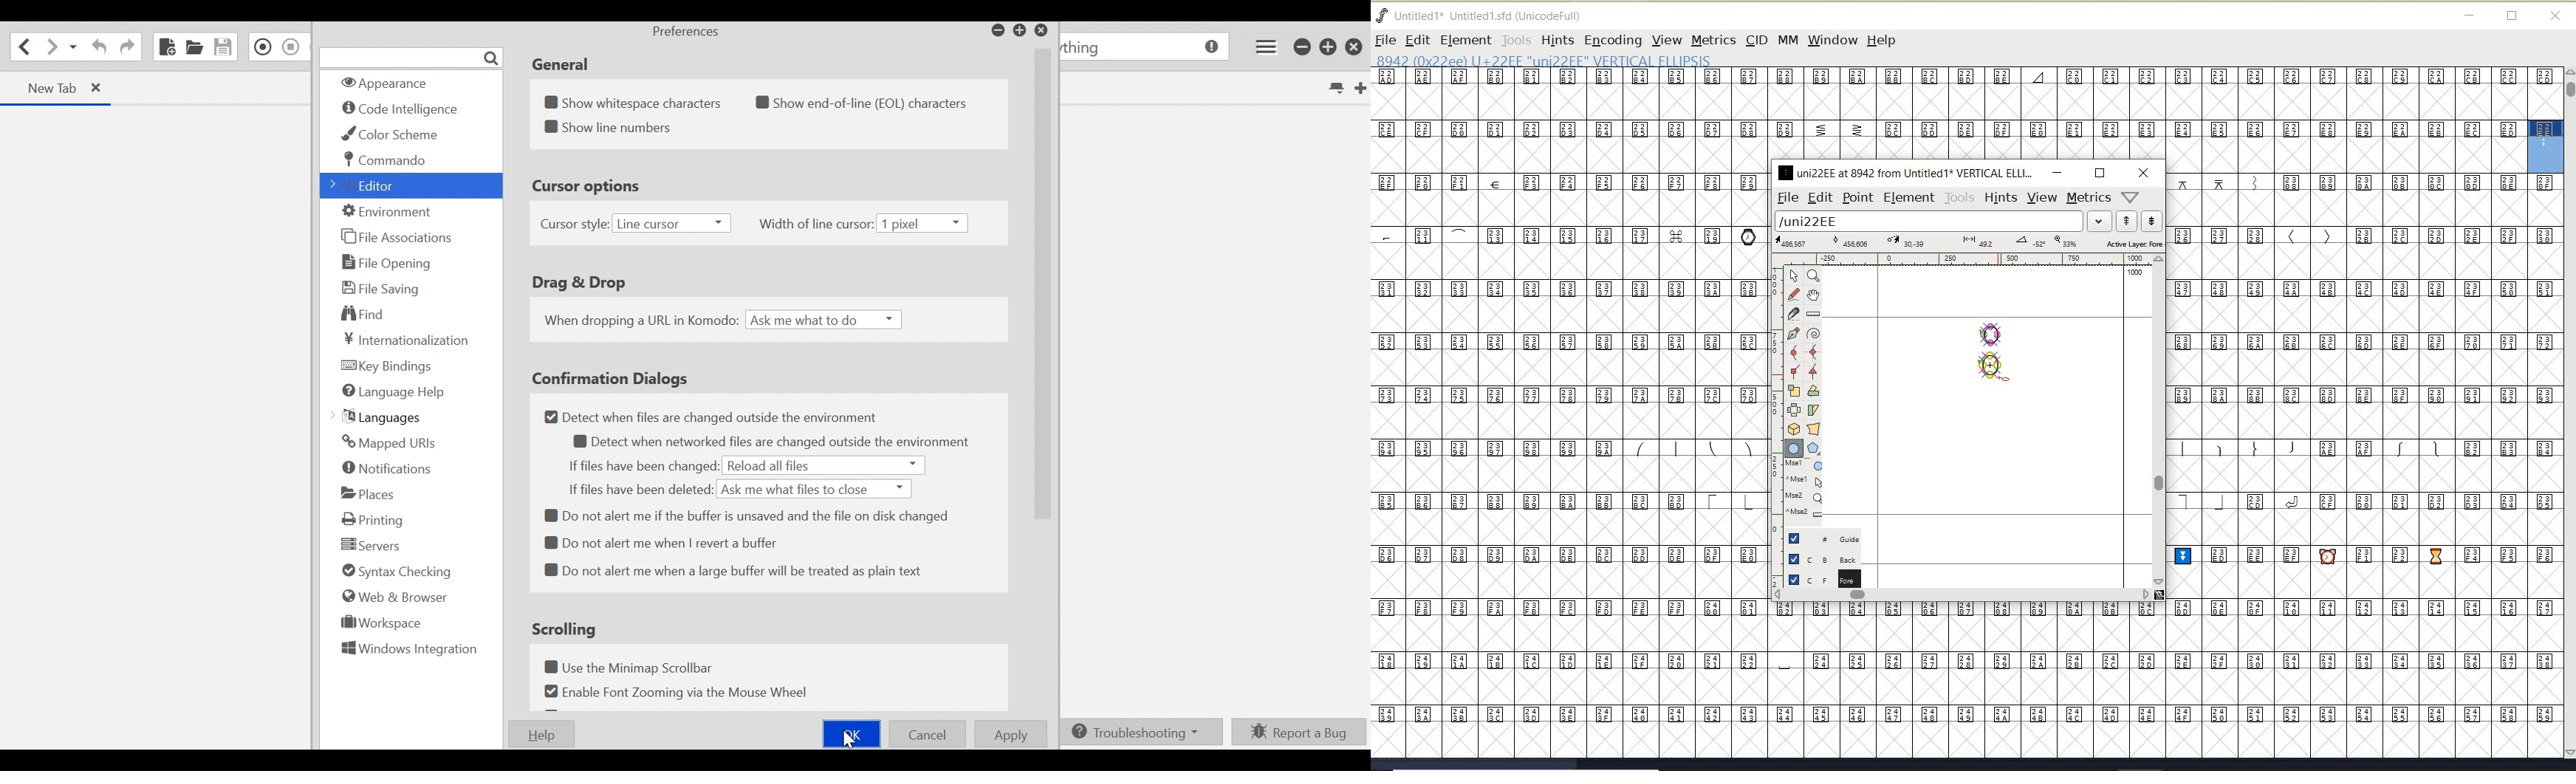 This screenshot has height=784, width=2576. What do you see at coordinates (1793, 313) in the screenshot?
I see `cut splines in two` at bounding box center [1793, 313].